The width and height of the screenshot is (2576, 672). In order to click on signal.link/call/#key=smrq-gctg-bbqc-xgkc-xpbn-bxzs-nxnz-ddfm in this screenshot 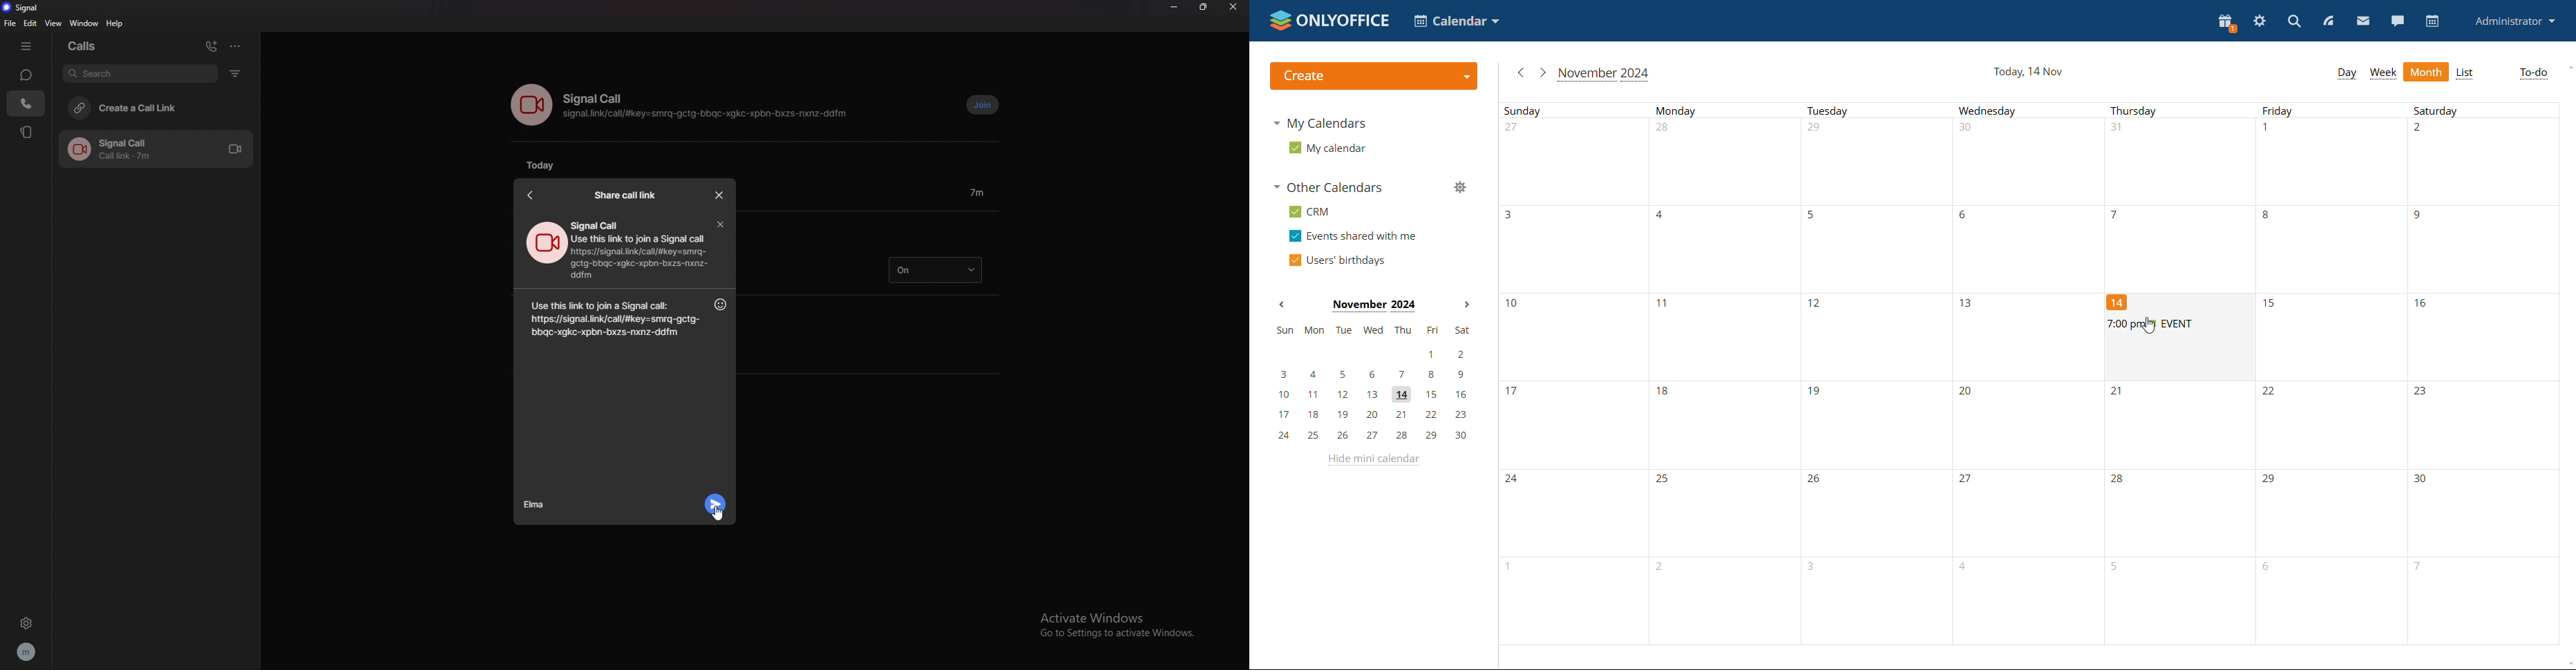, I will do `click(708, 116)`.